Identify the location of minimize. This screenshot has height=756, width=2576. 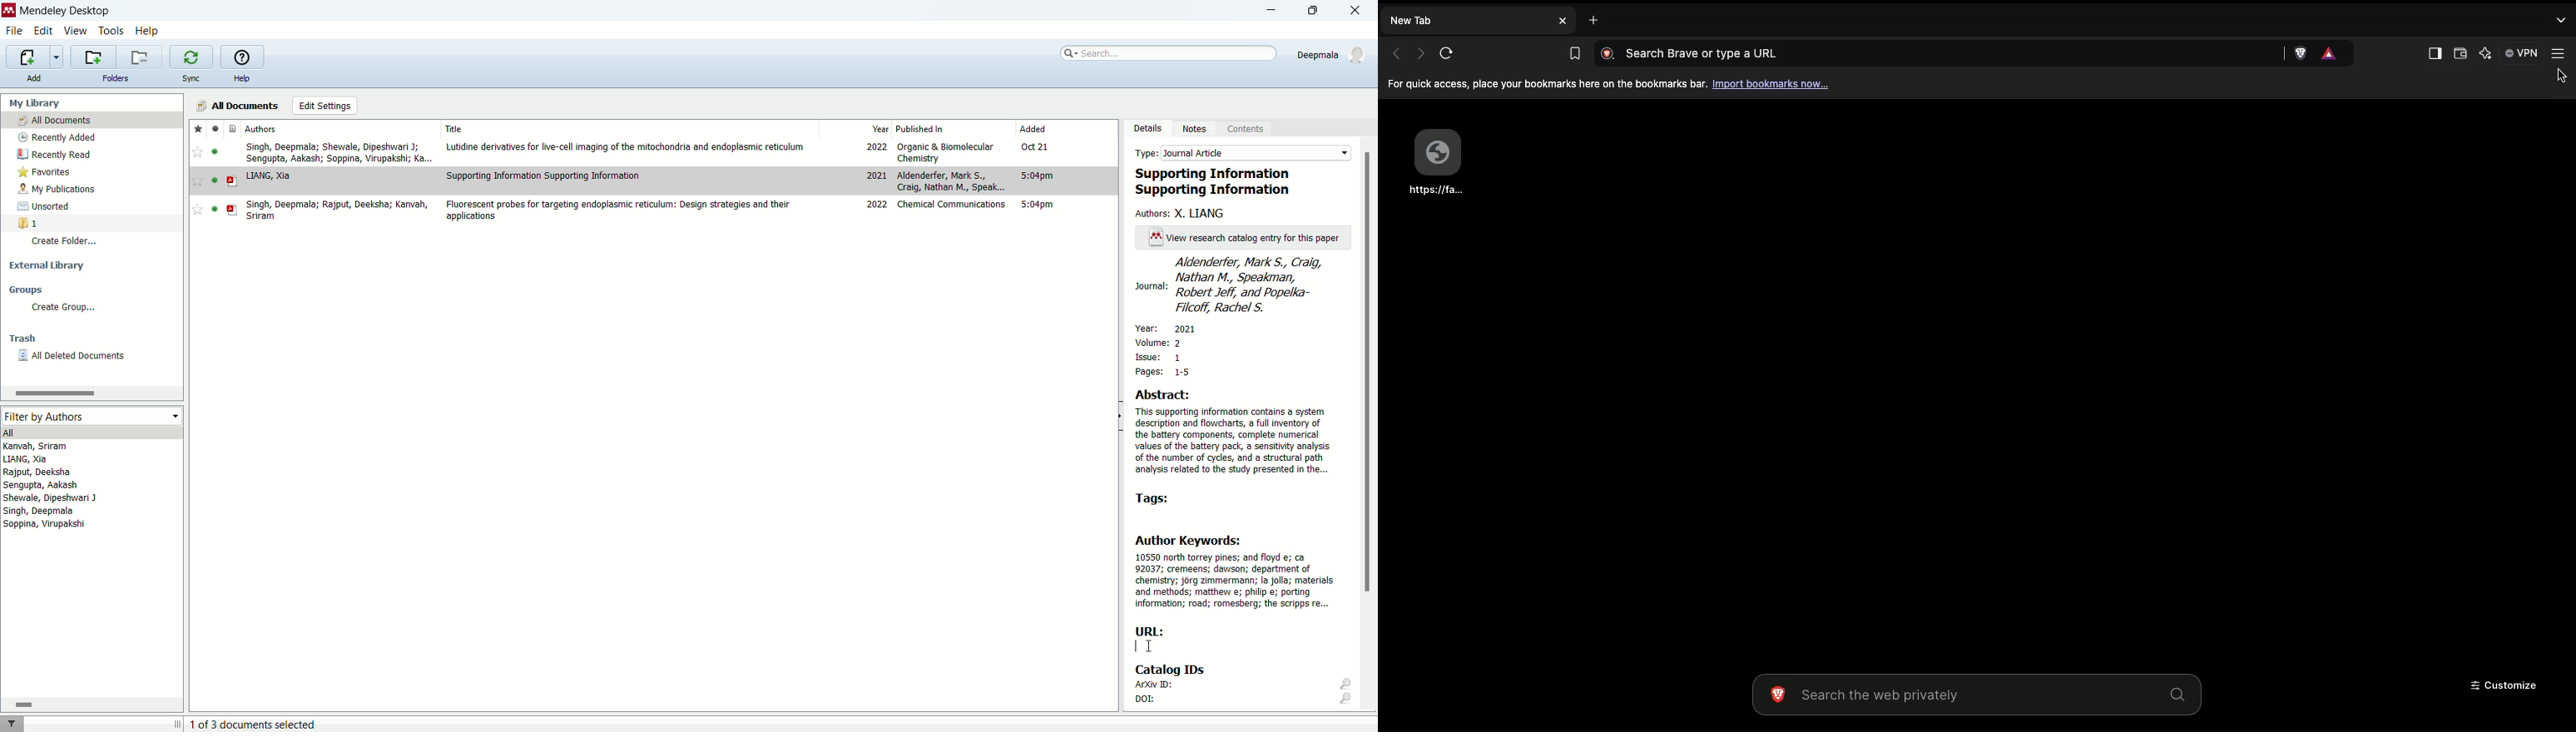
(1272, 10).